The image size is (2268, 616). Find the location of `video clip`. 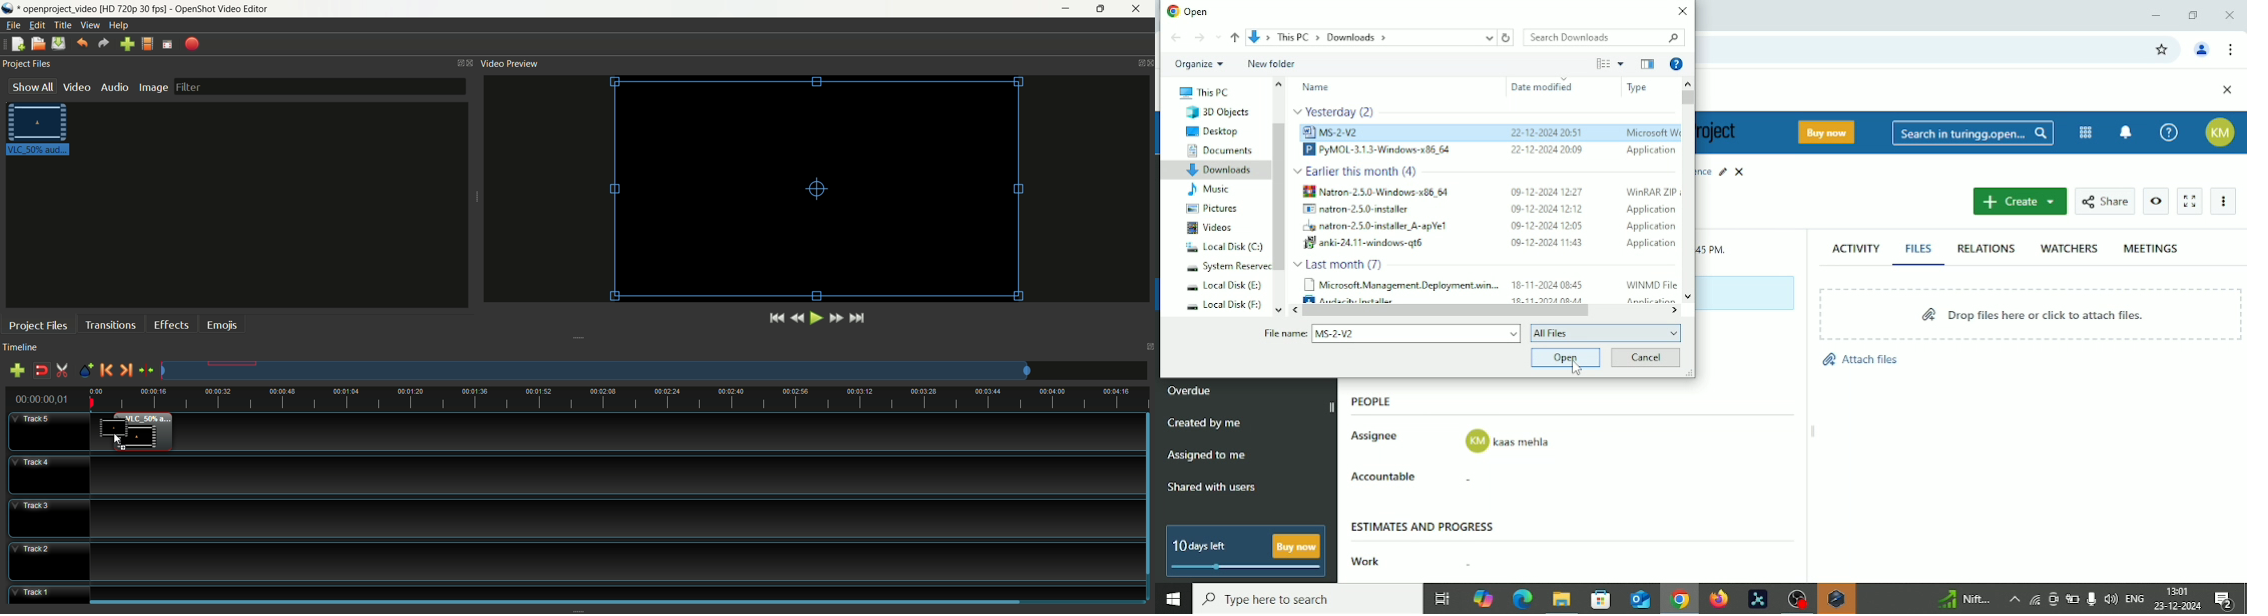

video clip is located at coordinates (156, 434).